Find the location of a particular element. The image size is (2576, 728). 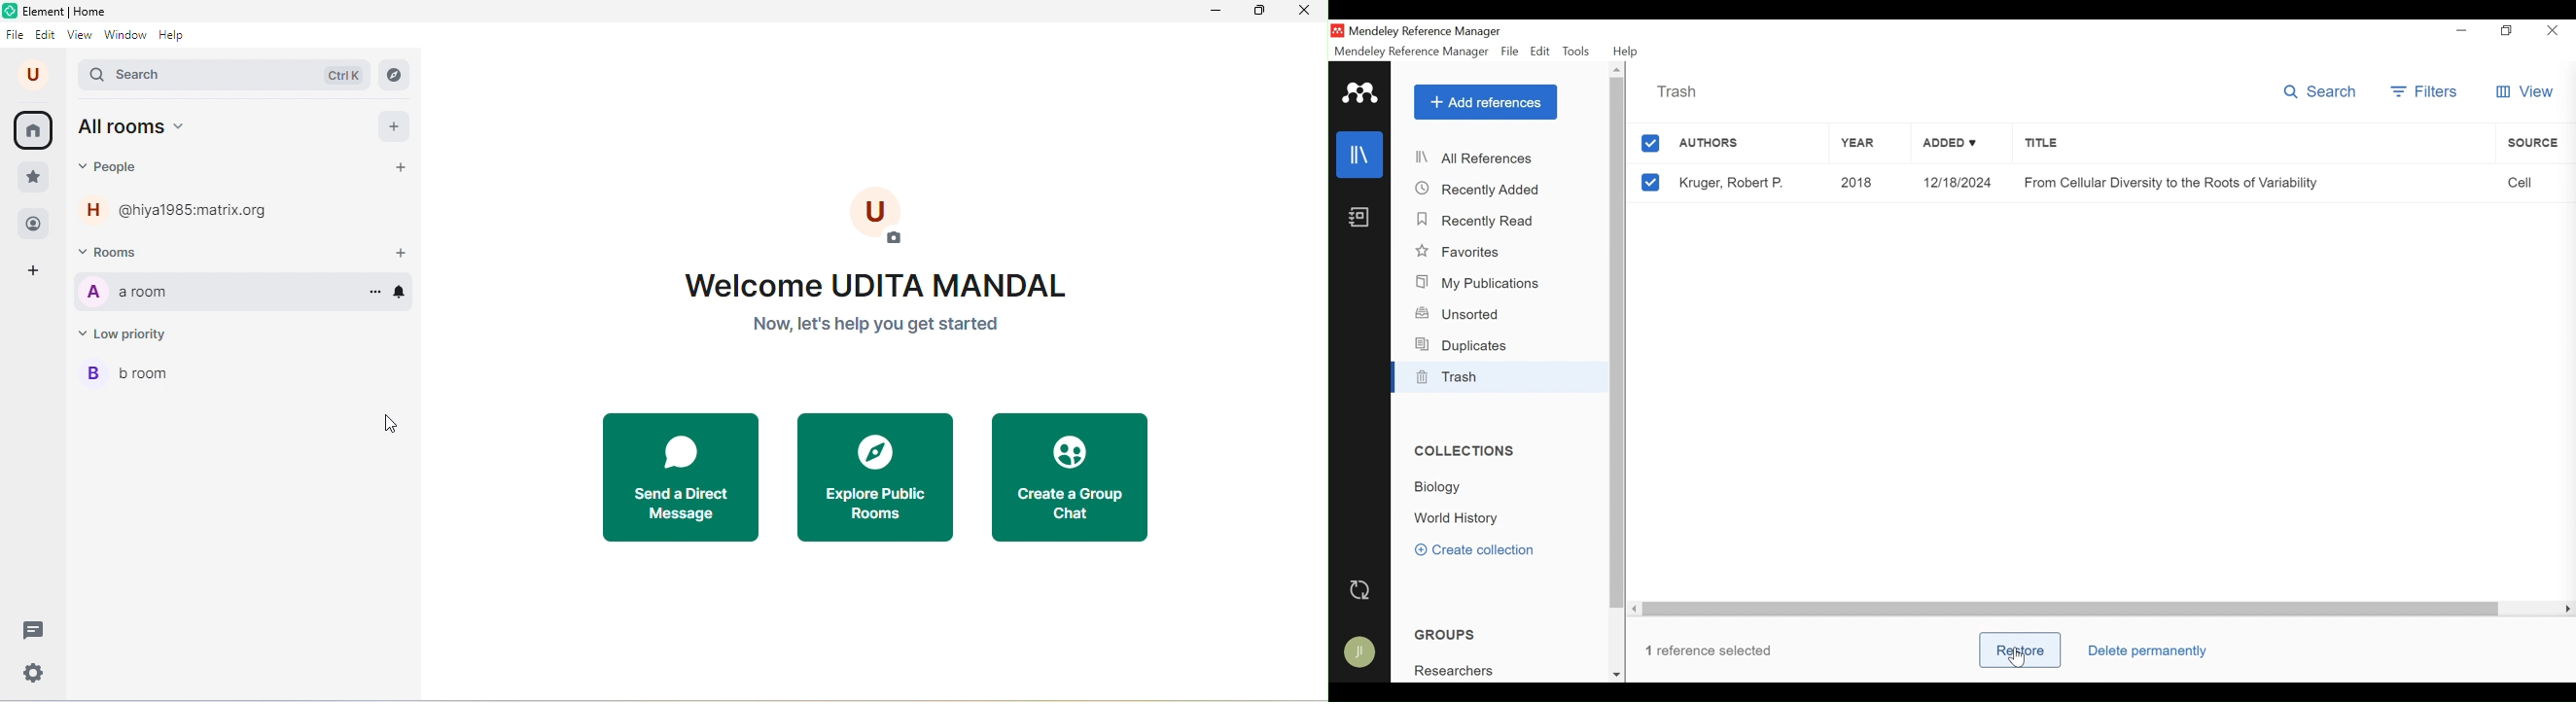

add room is located at coordinates (404, 253).